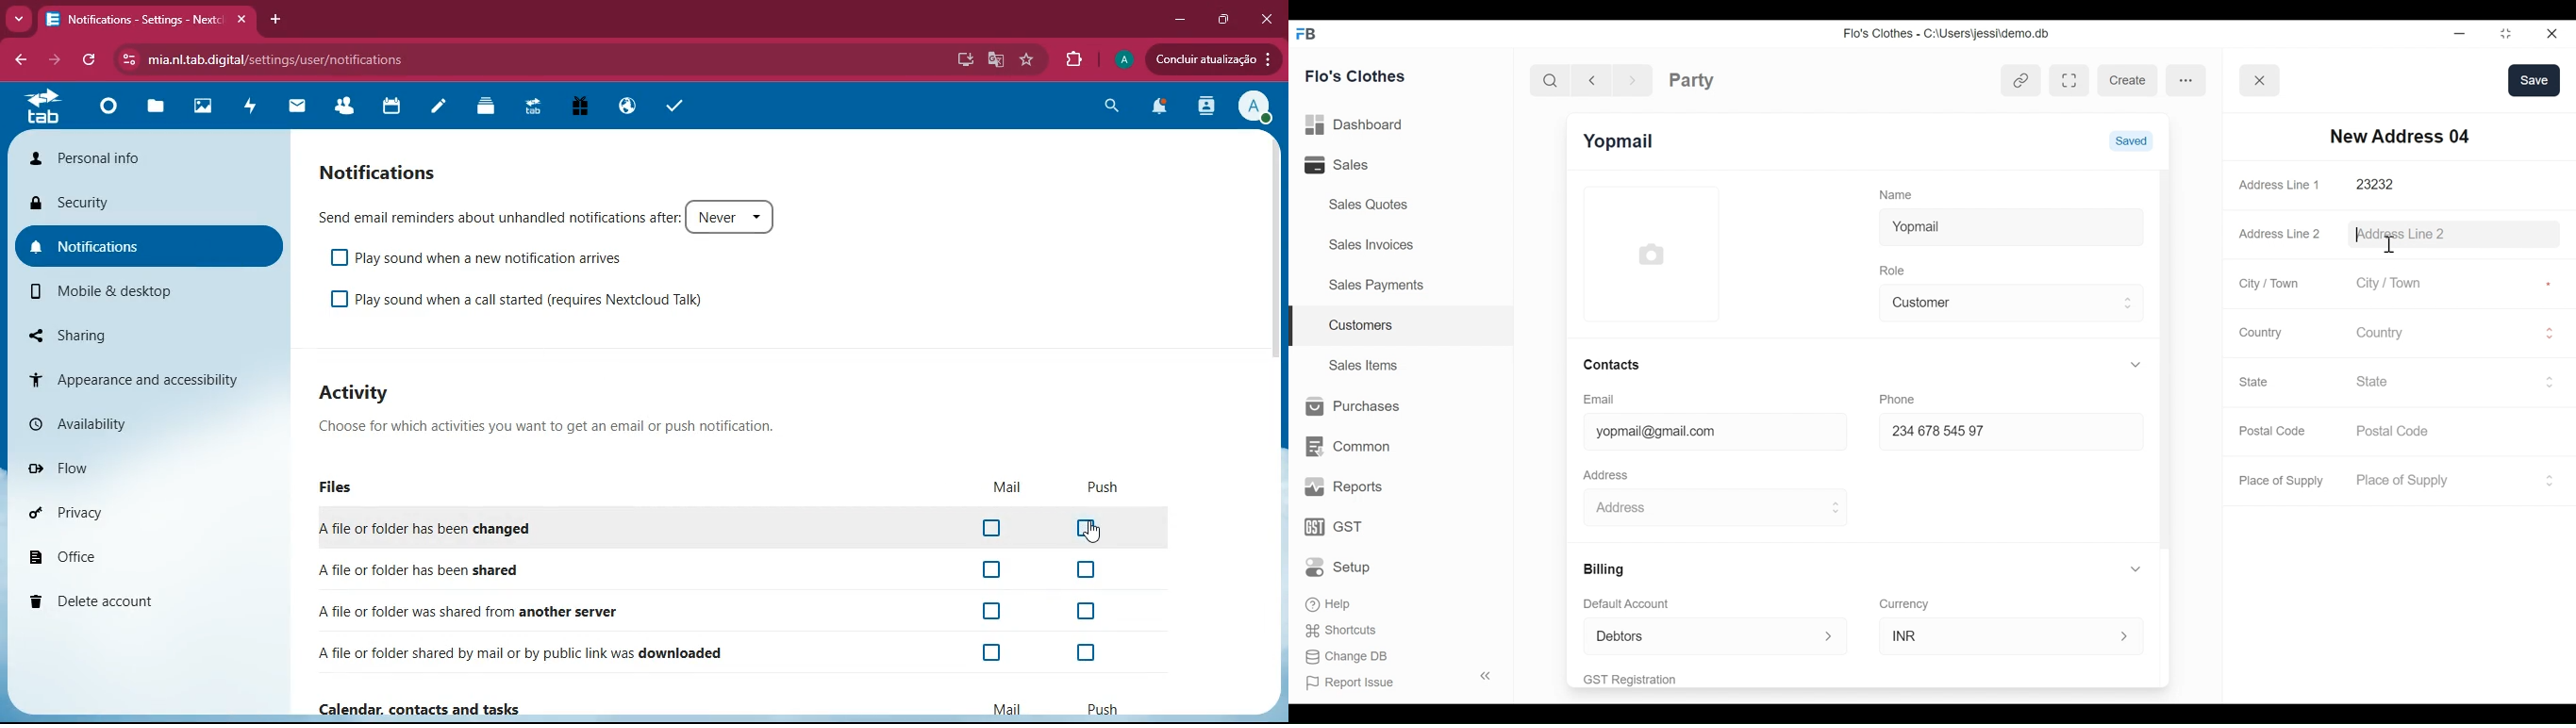 Image resolution: width=2576 pixels, height=728 pixels. Describe the element at coordinates (1358, 76) in the screenshot. I see `Flo's Clothes` at that location.